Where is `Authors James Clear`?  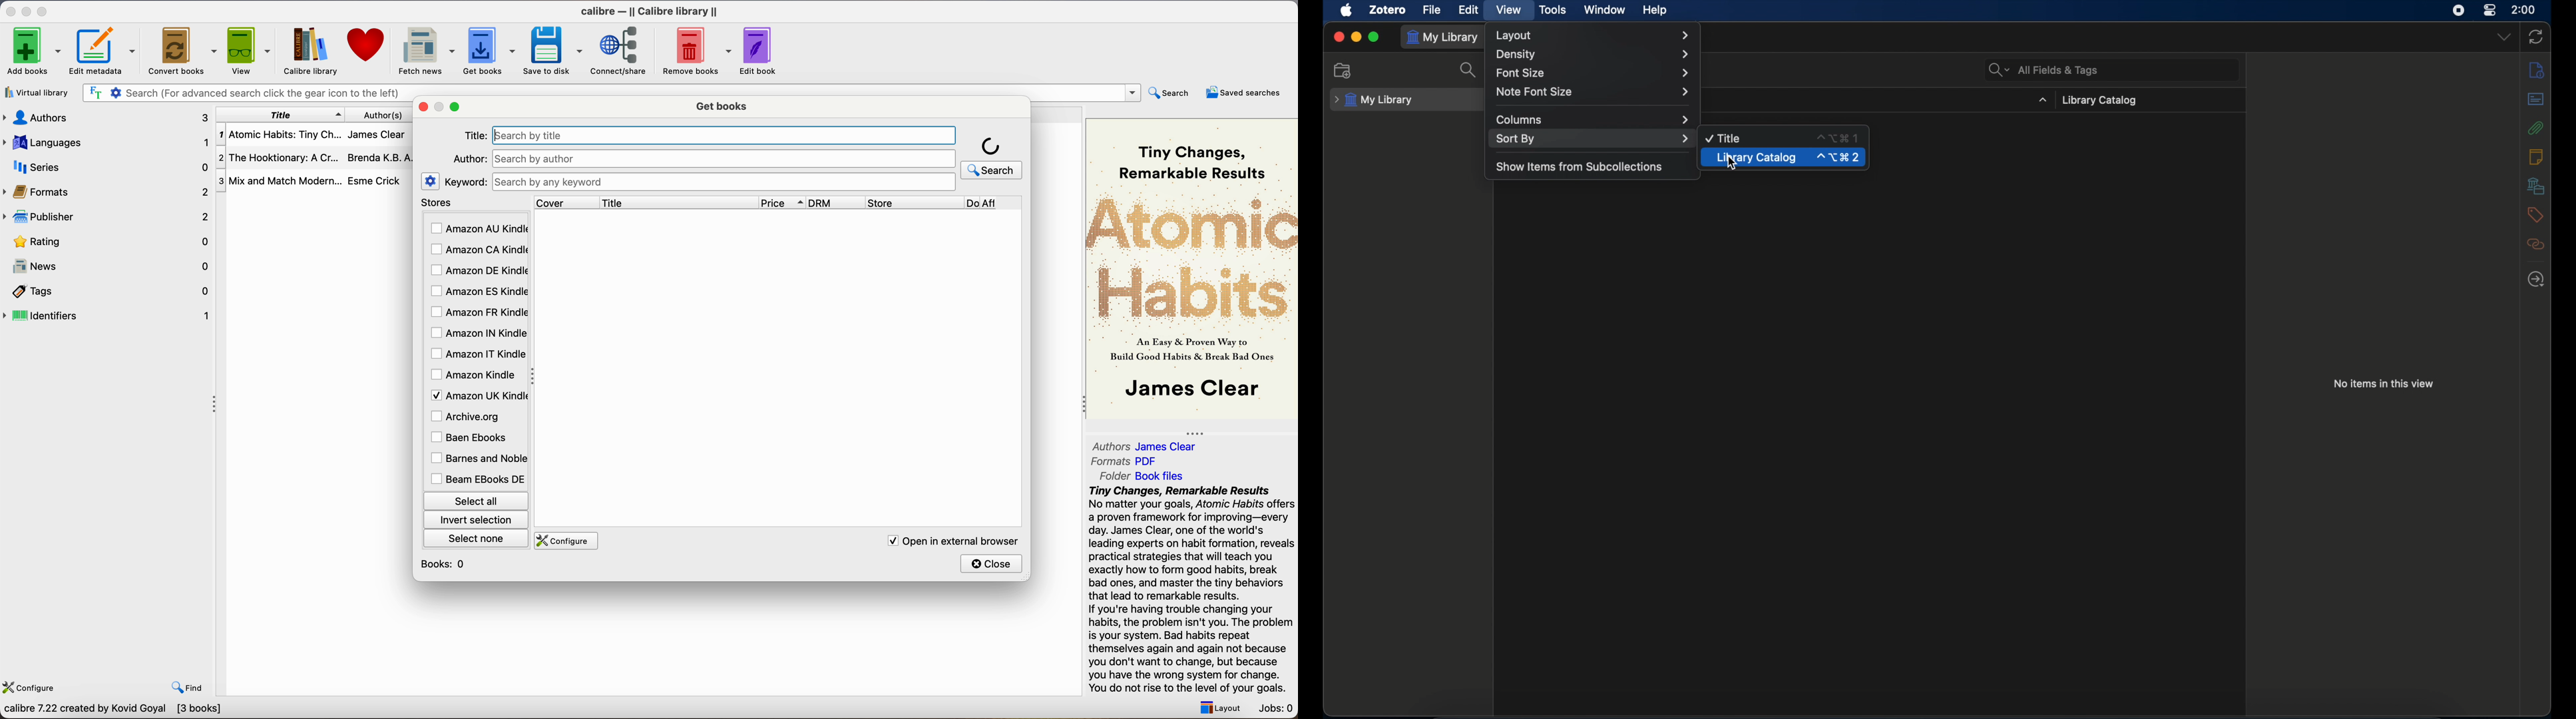
Authors James Clear is located at coordinates (1145, 447).